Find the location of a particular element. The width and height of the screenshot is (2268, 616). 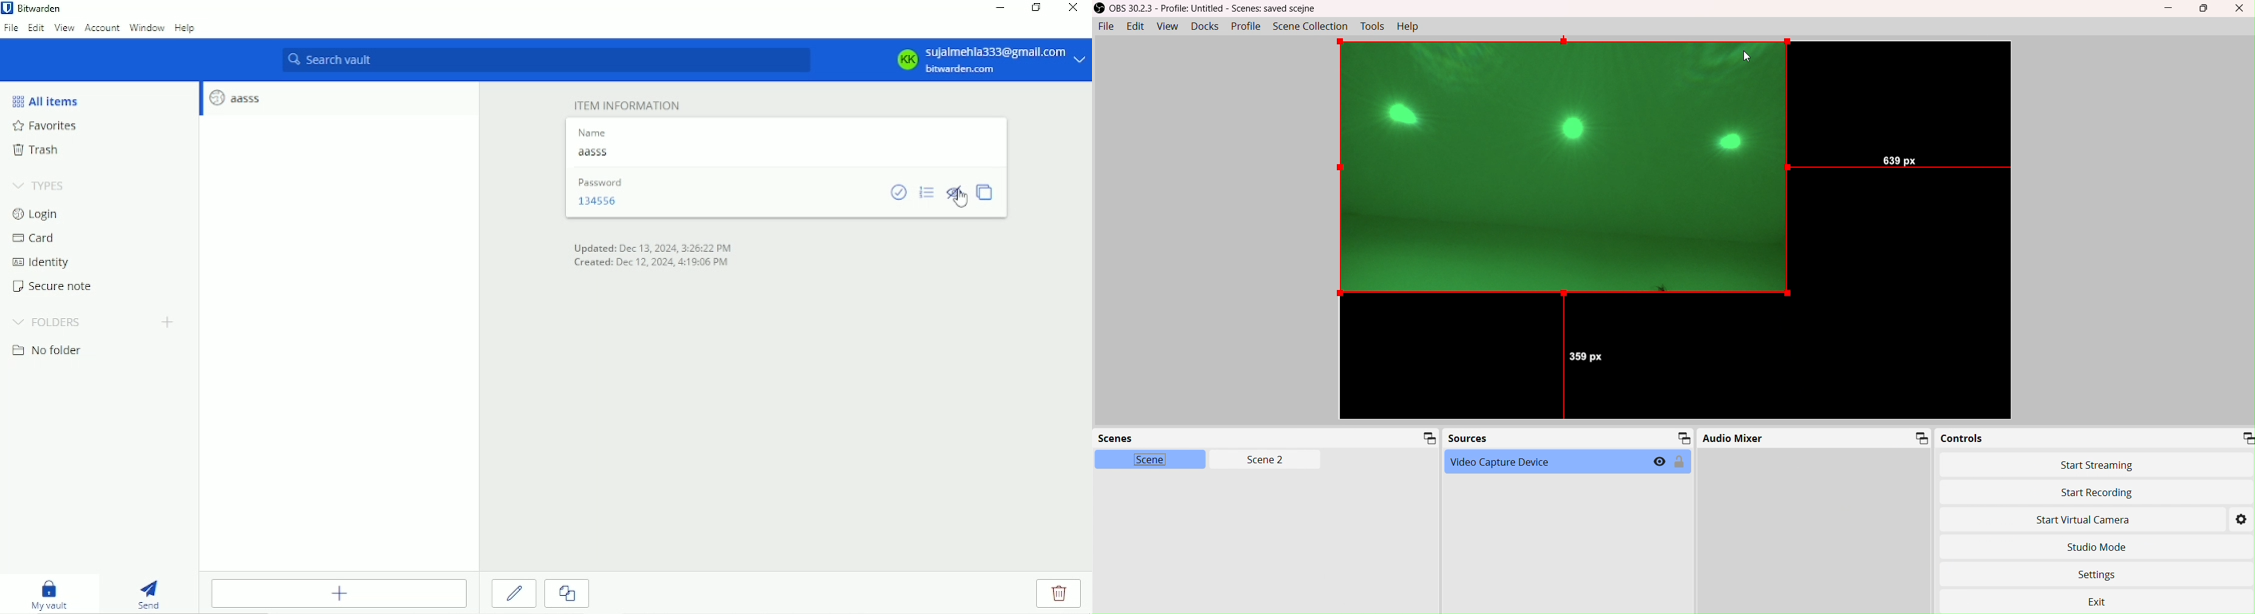

Toggle character count is located at coordinates (926, 192).